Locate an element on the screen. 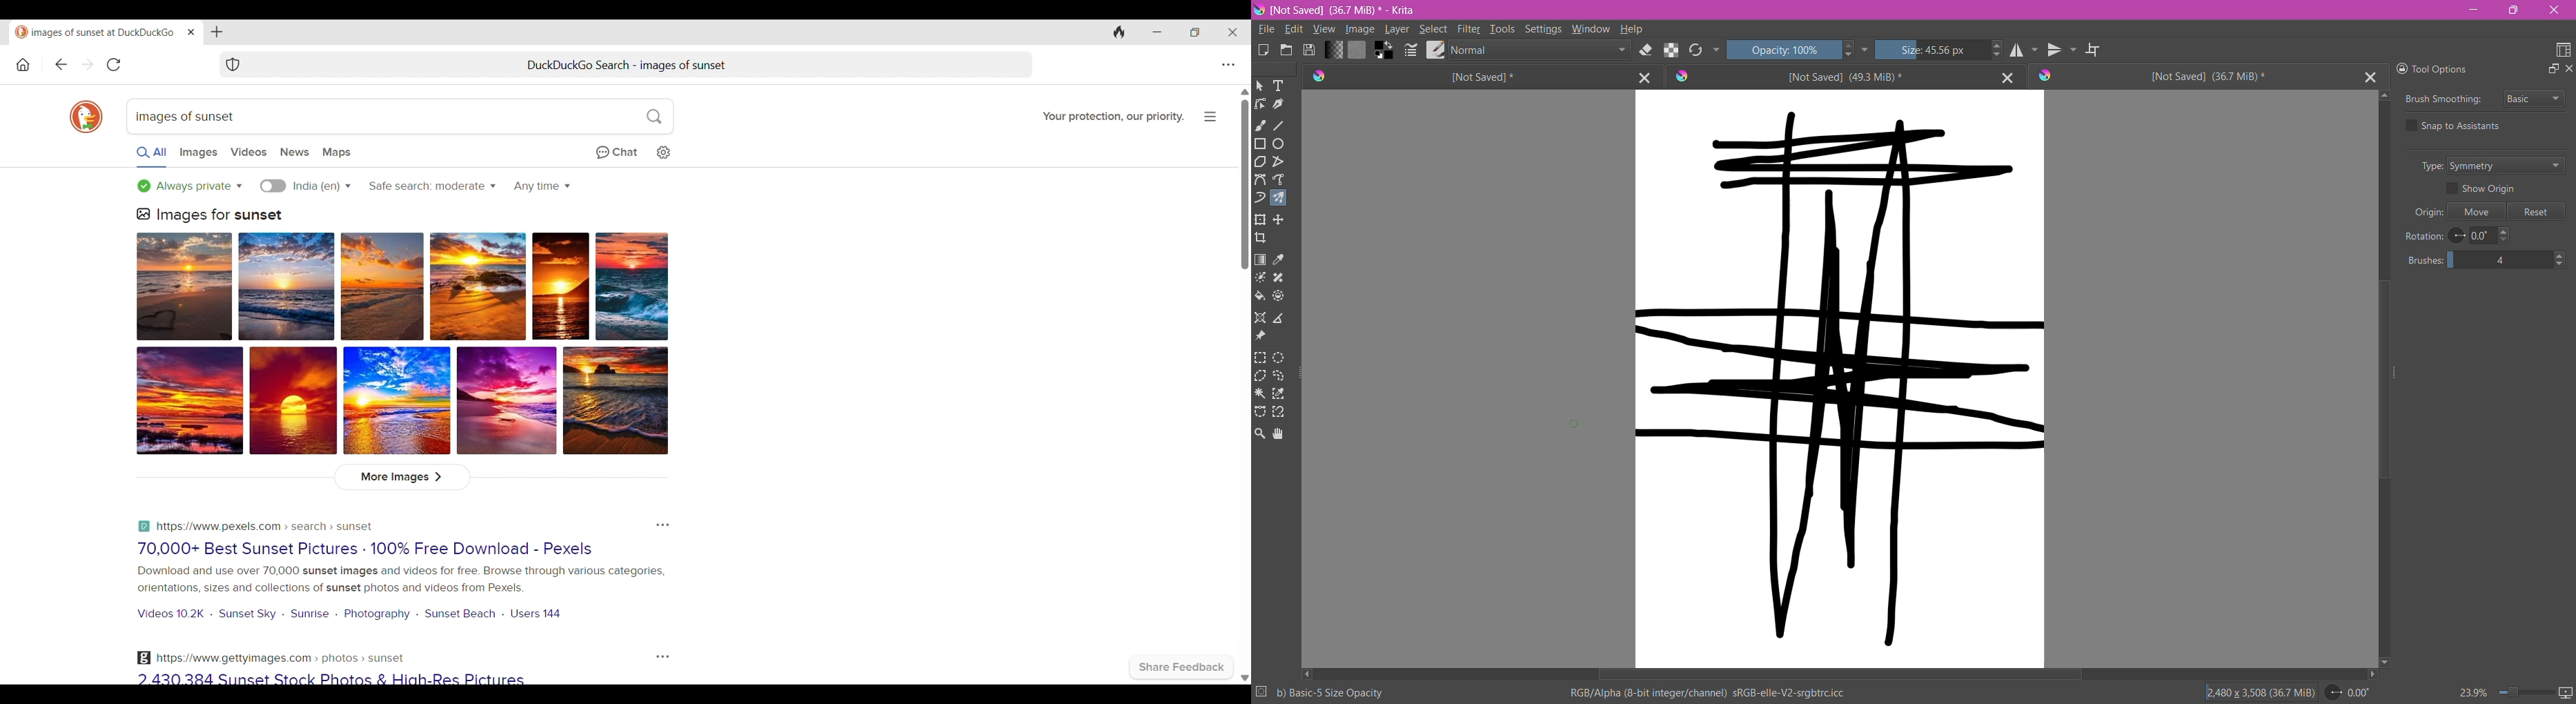 Image resolution: width=2576 pixels, height=728 pixels. Preserve Alpha is located at coordinates (1669, 49).